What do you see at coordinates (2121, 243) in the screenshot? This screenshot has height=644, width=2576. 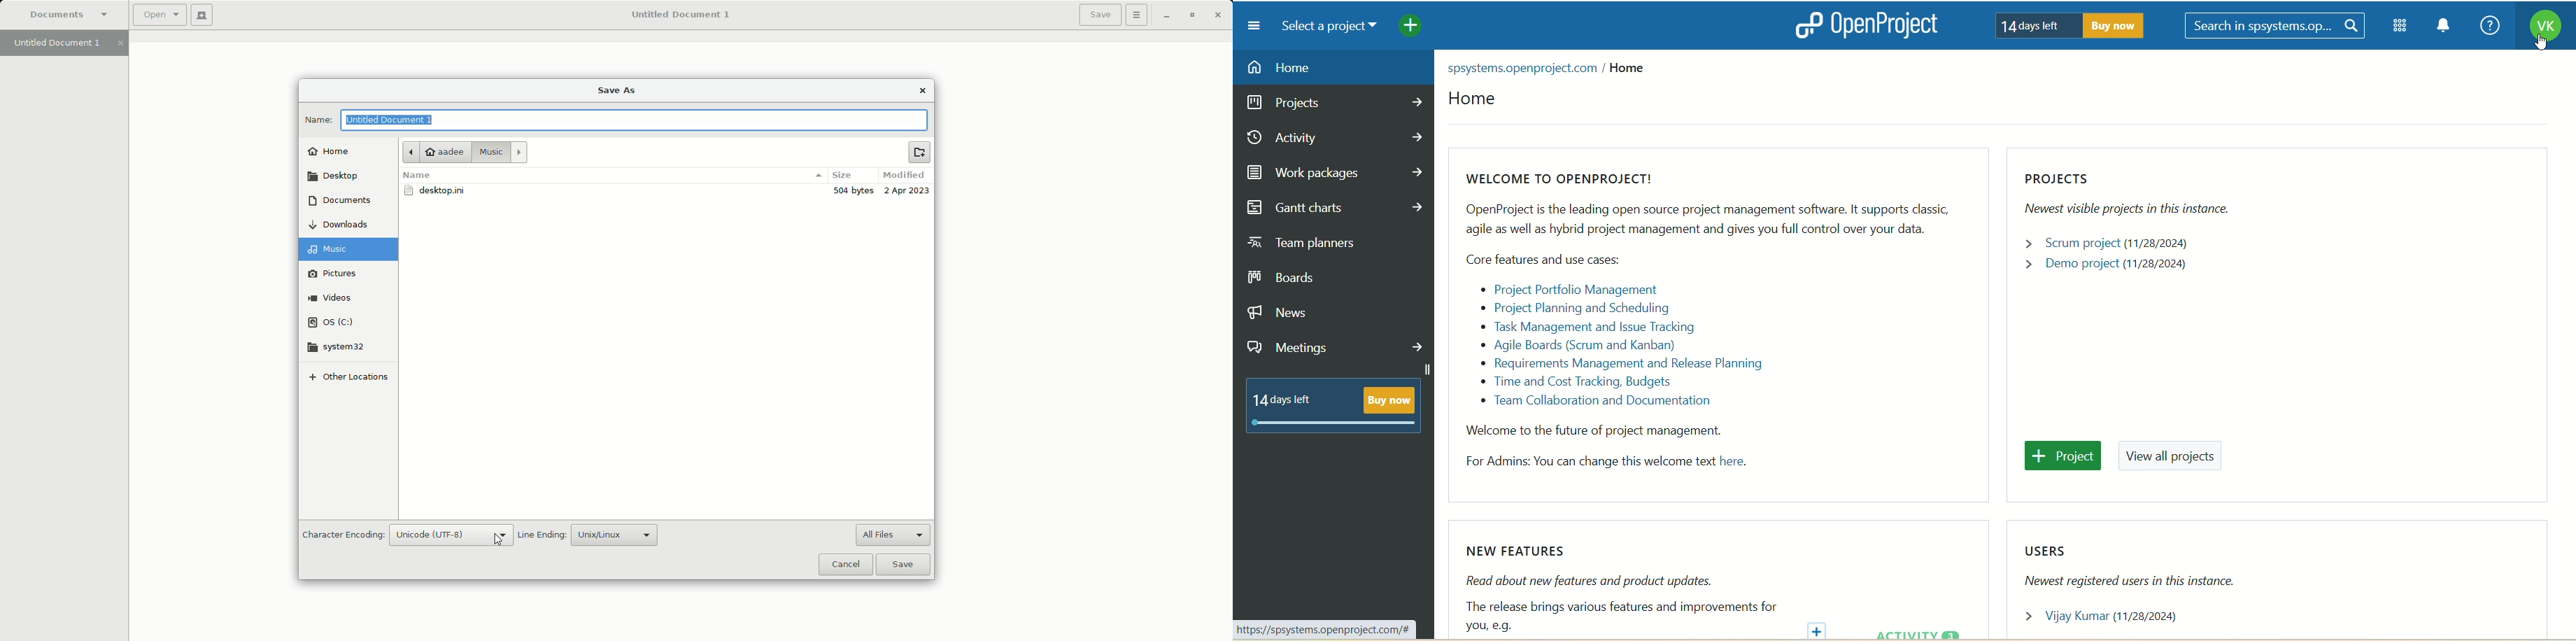 I see `scrum project` at bounding box center [2121, 243].